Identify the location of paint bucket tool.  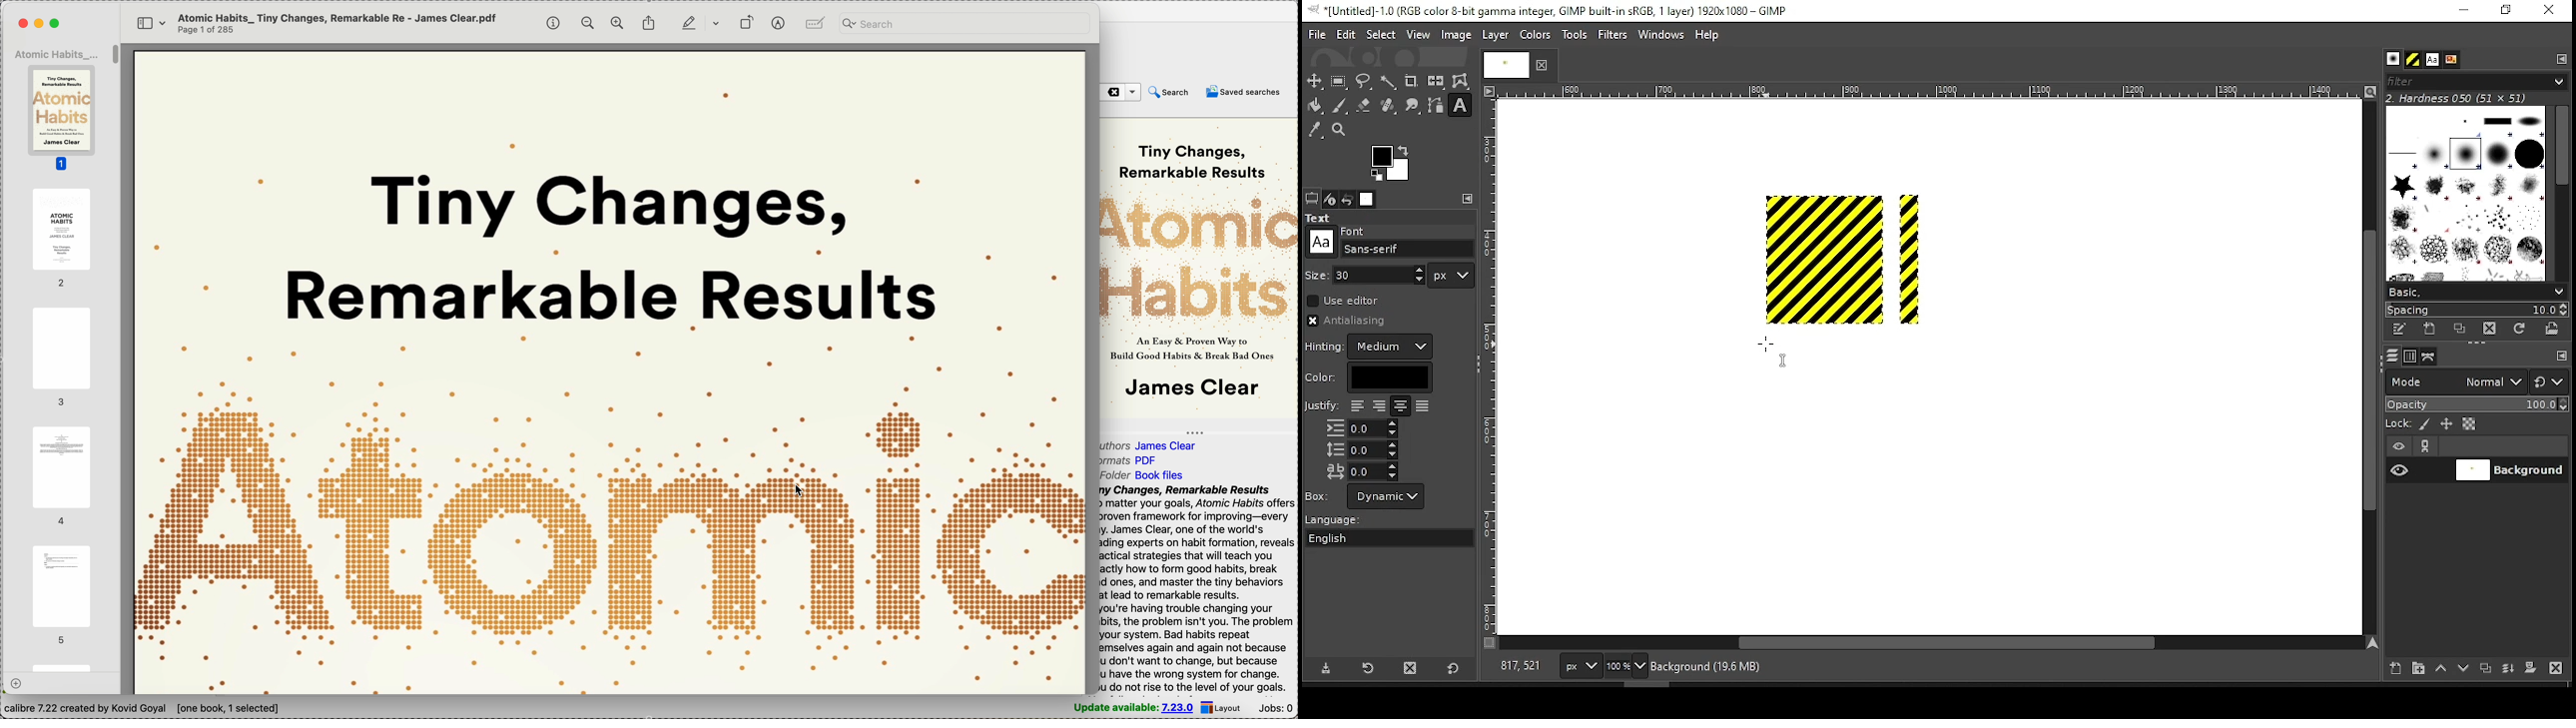
(1316, 105).